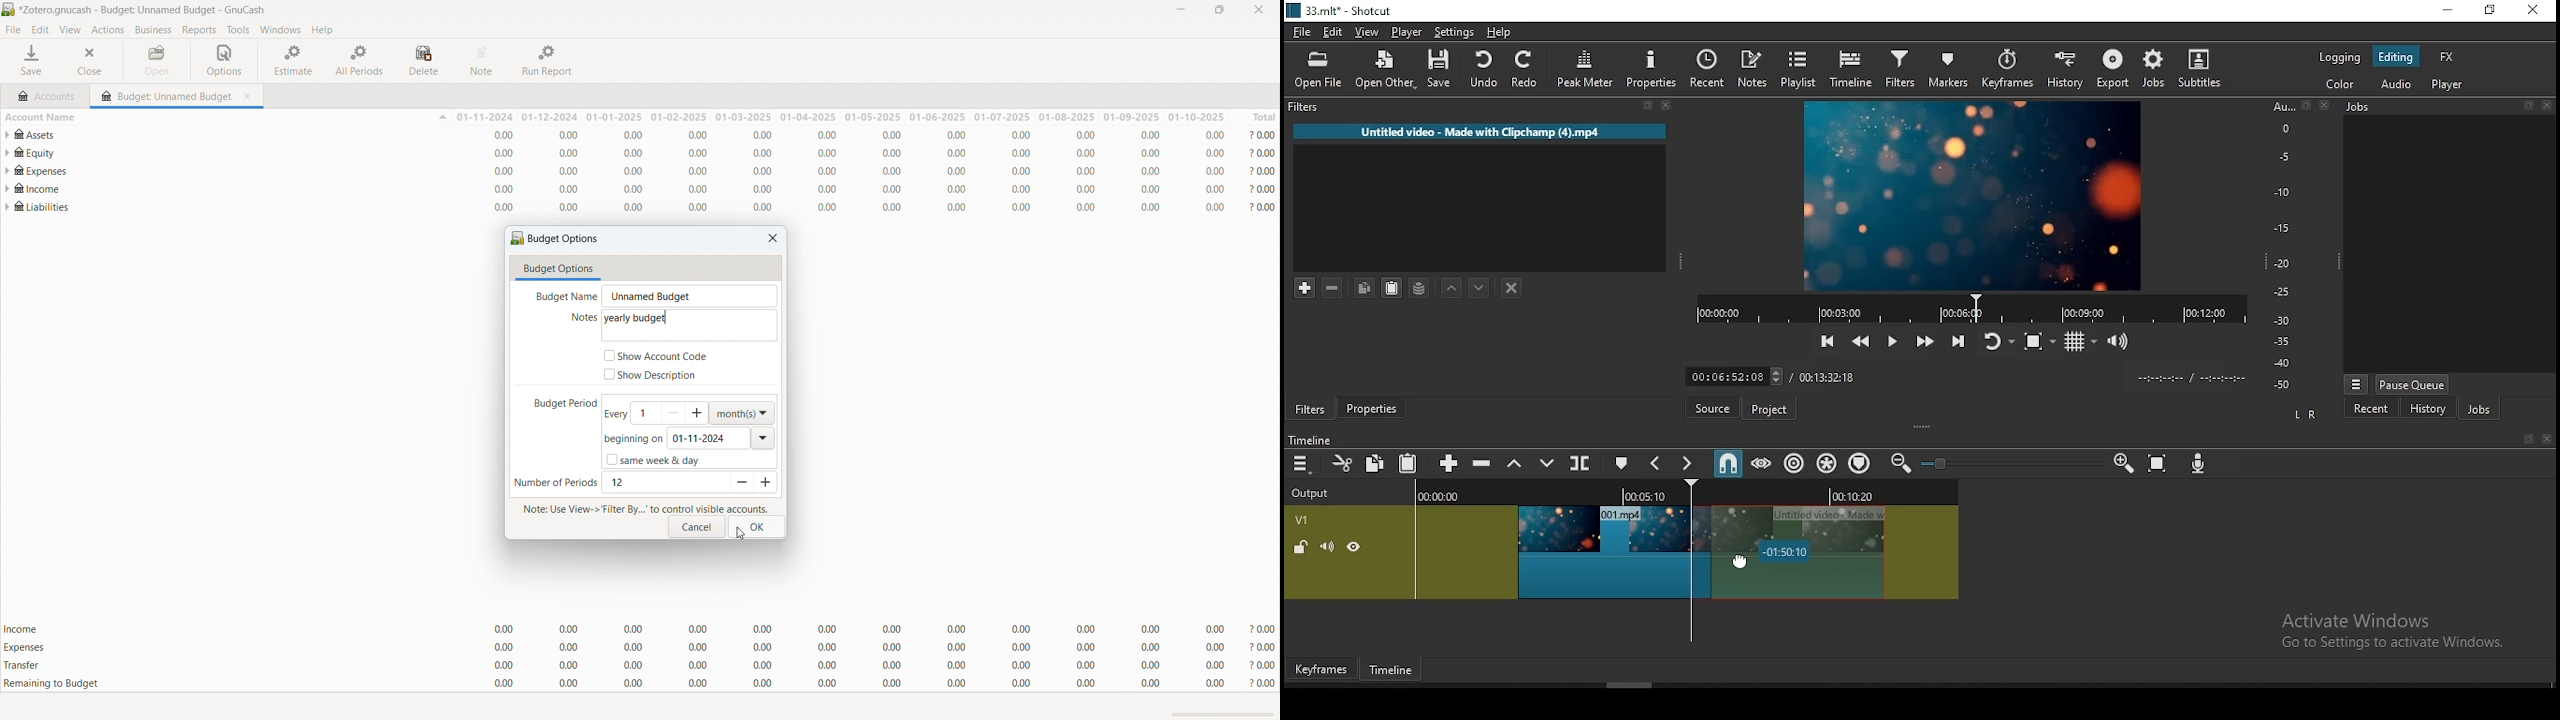 This screenshot has width=2576, height=728. I want to click on account statement for assets, so click(647, 135).